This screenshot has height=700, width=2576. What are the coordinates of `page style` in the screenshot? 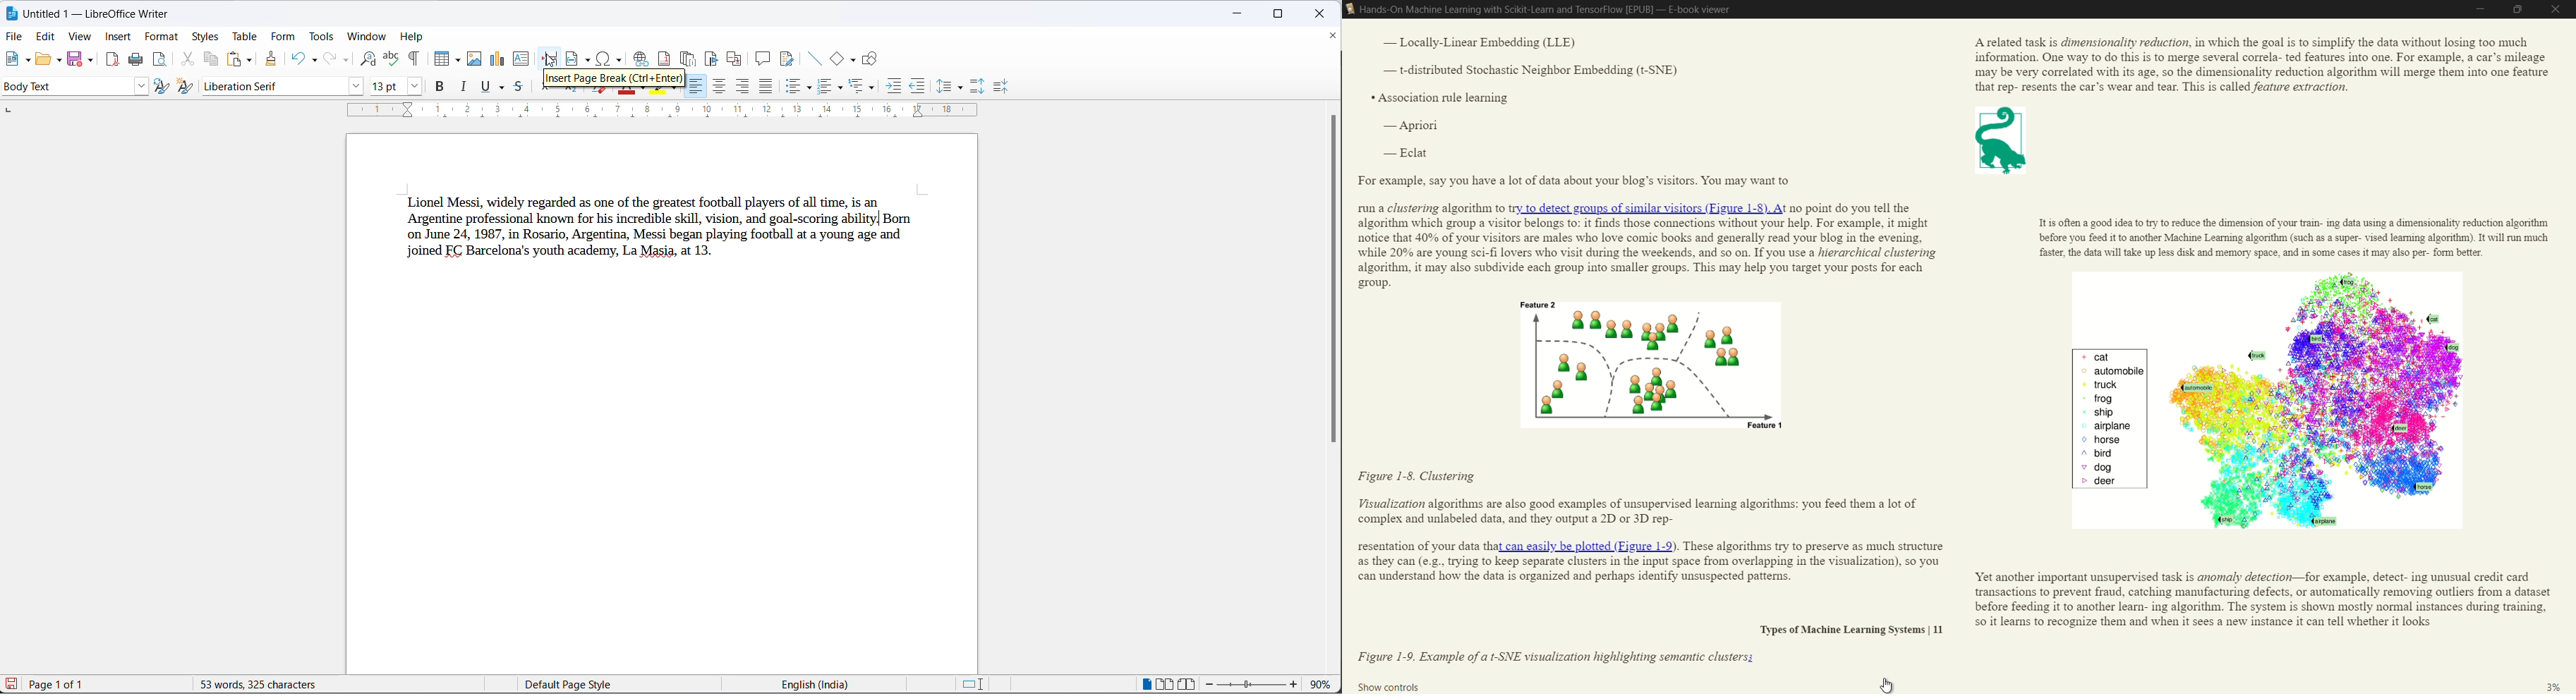 It's located at (601, 685).